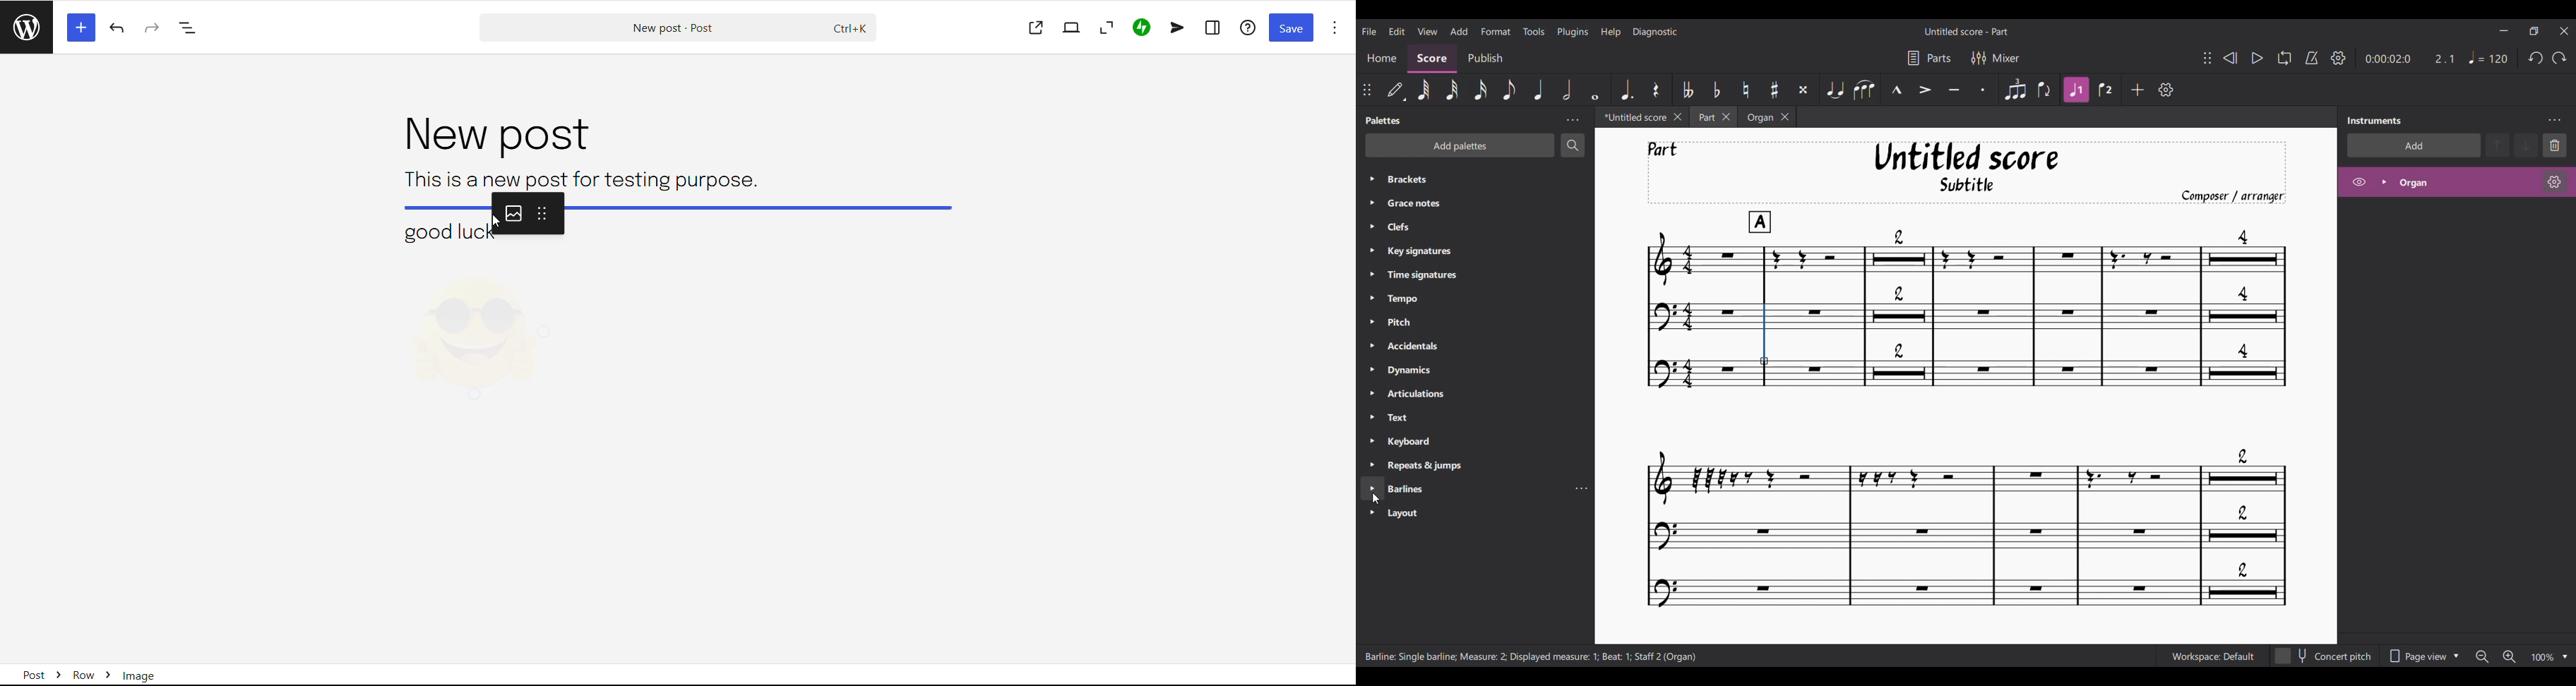 The width and height of the screenshot is (2576, 700). I want to click on Publish section, so click(1487, 59).